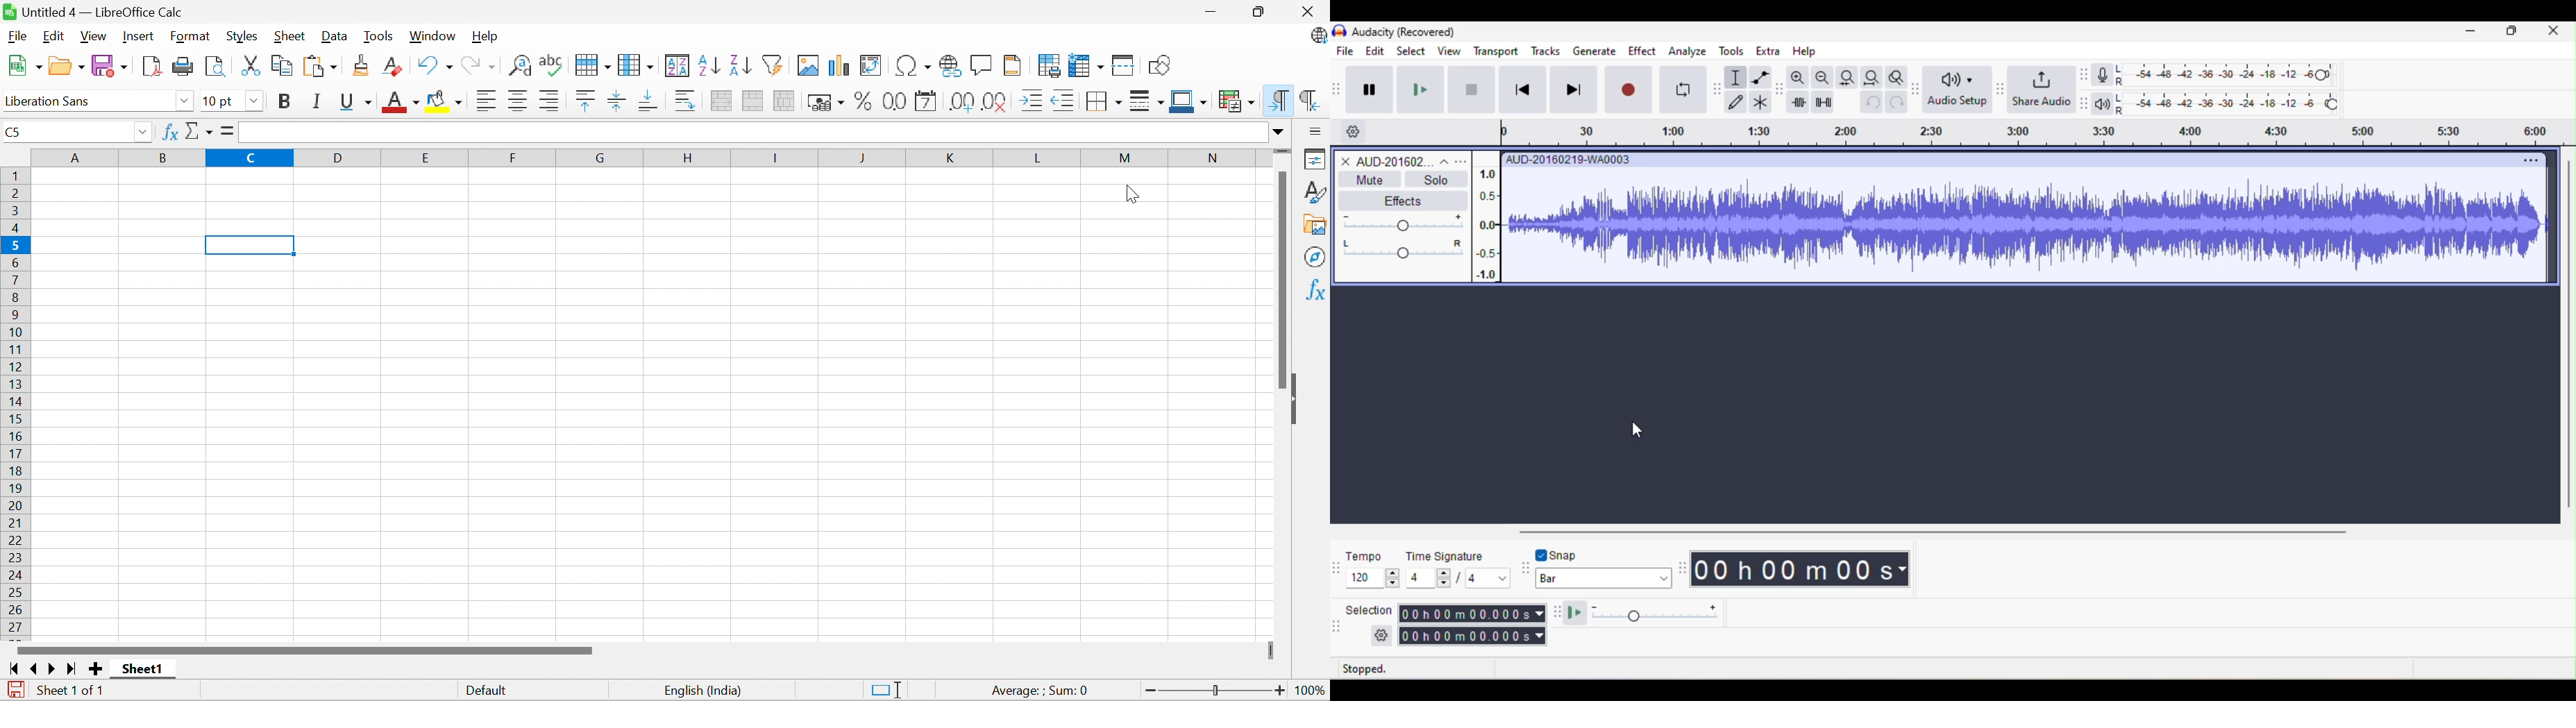 The height and width of the screenshot is (728, 2576). I want to click on Scroll bar, so click(304, 650).